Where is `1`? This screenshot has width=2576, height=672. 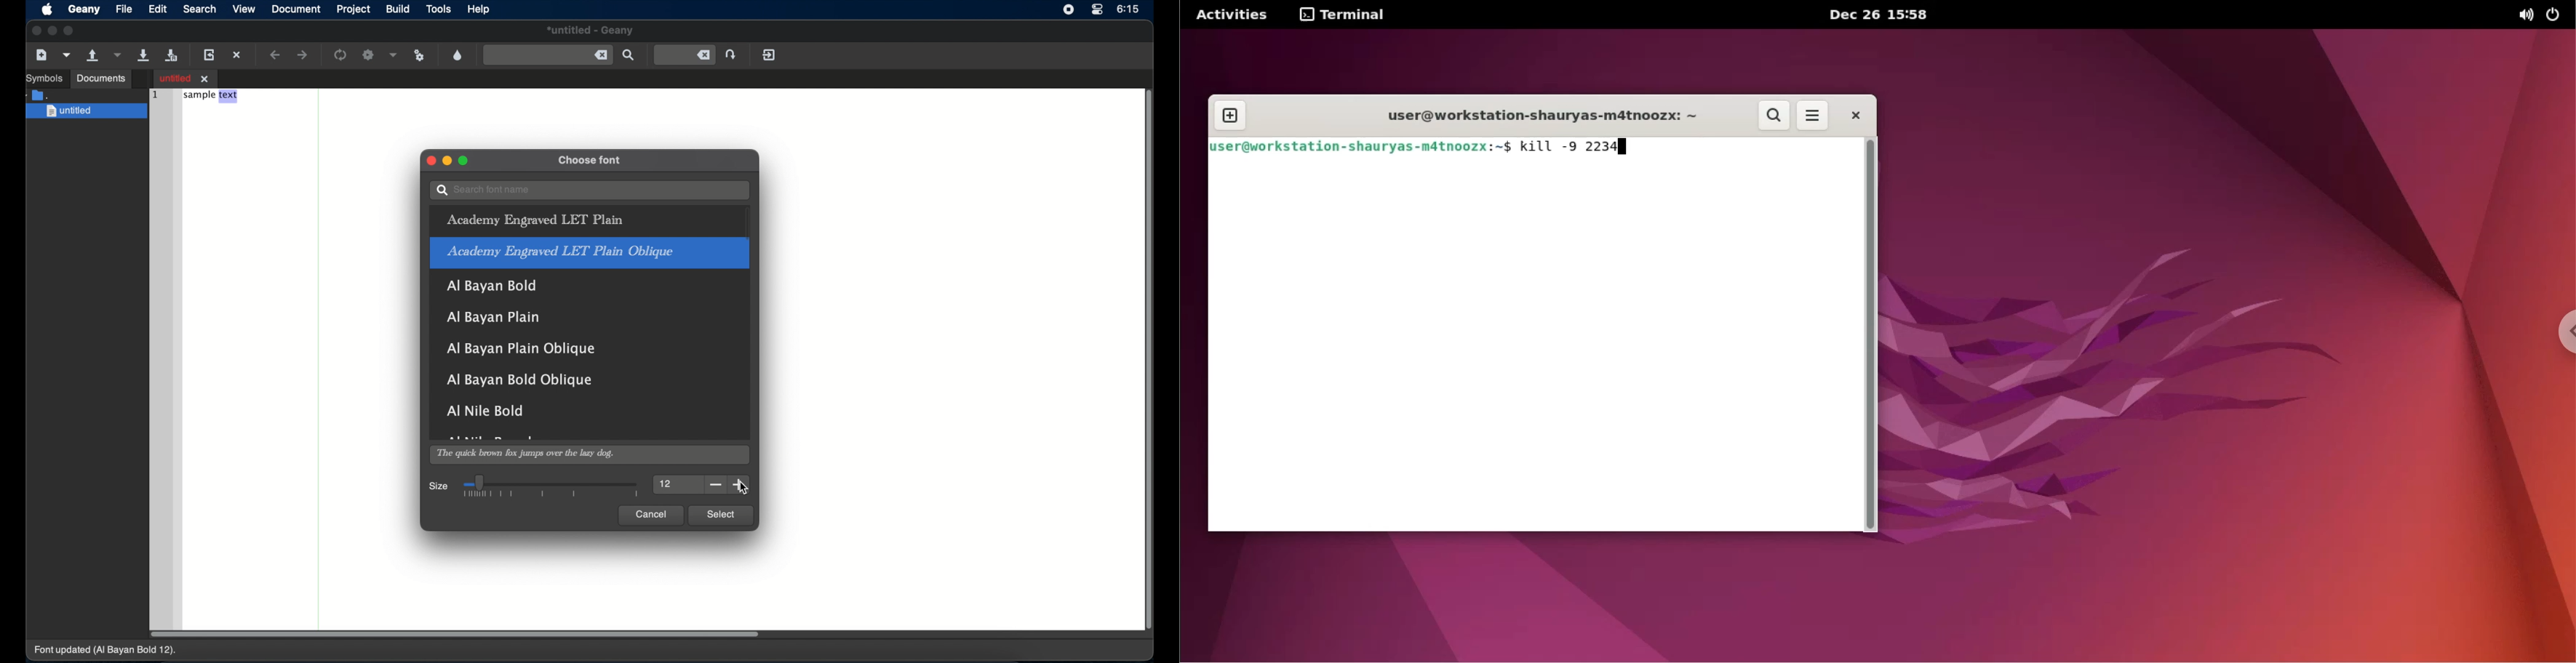 1 is located at coordinates (154, 93).